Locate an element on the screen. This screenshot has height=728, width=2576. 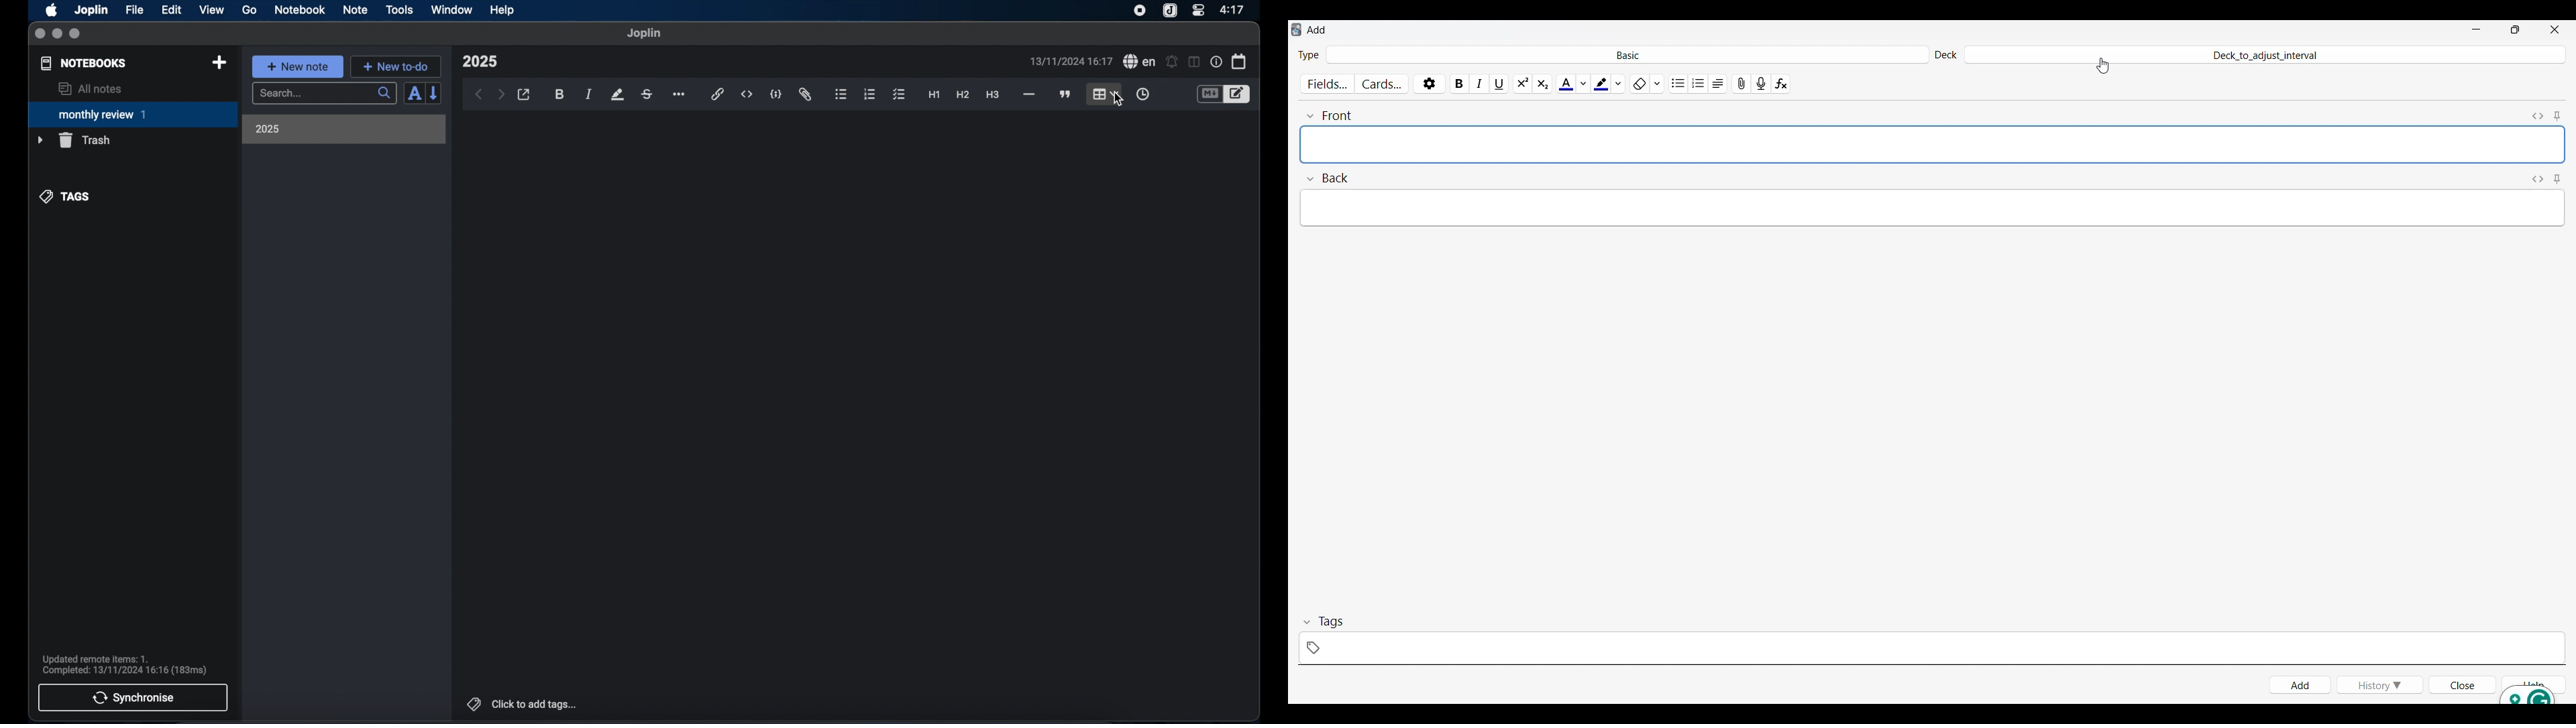
Joplin is located at coordinates (93, 11).